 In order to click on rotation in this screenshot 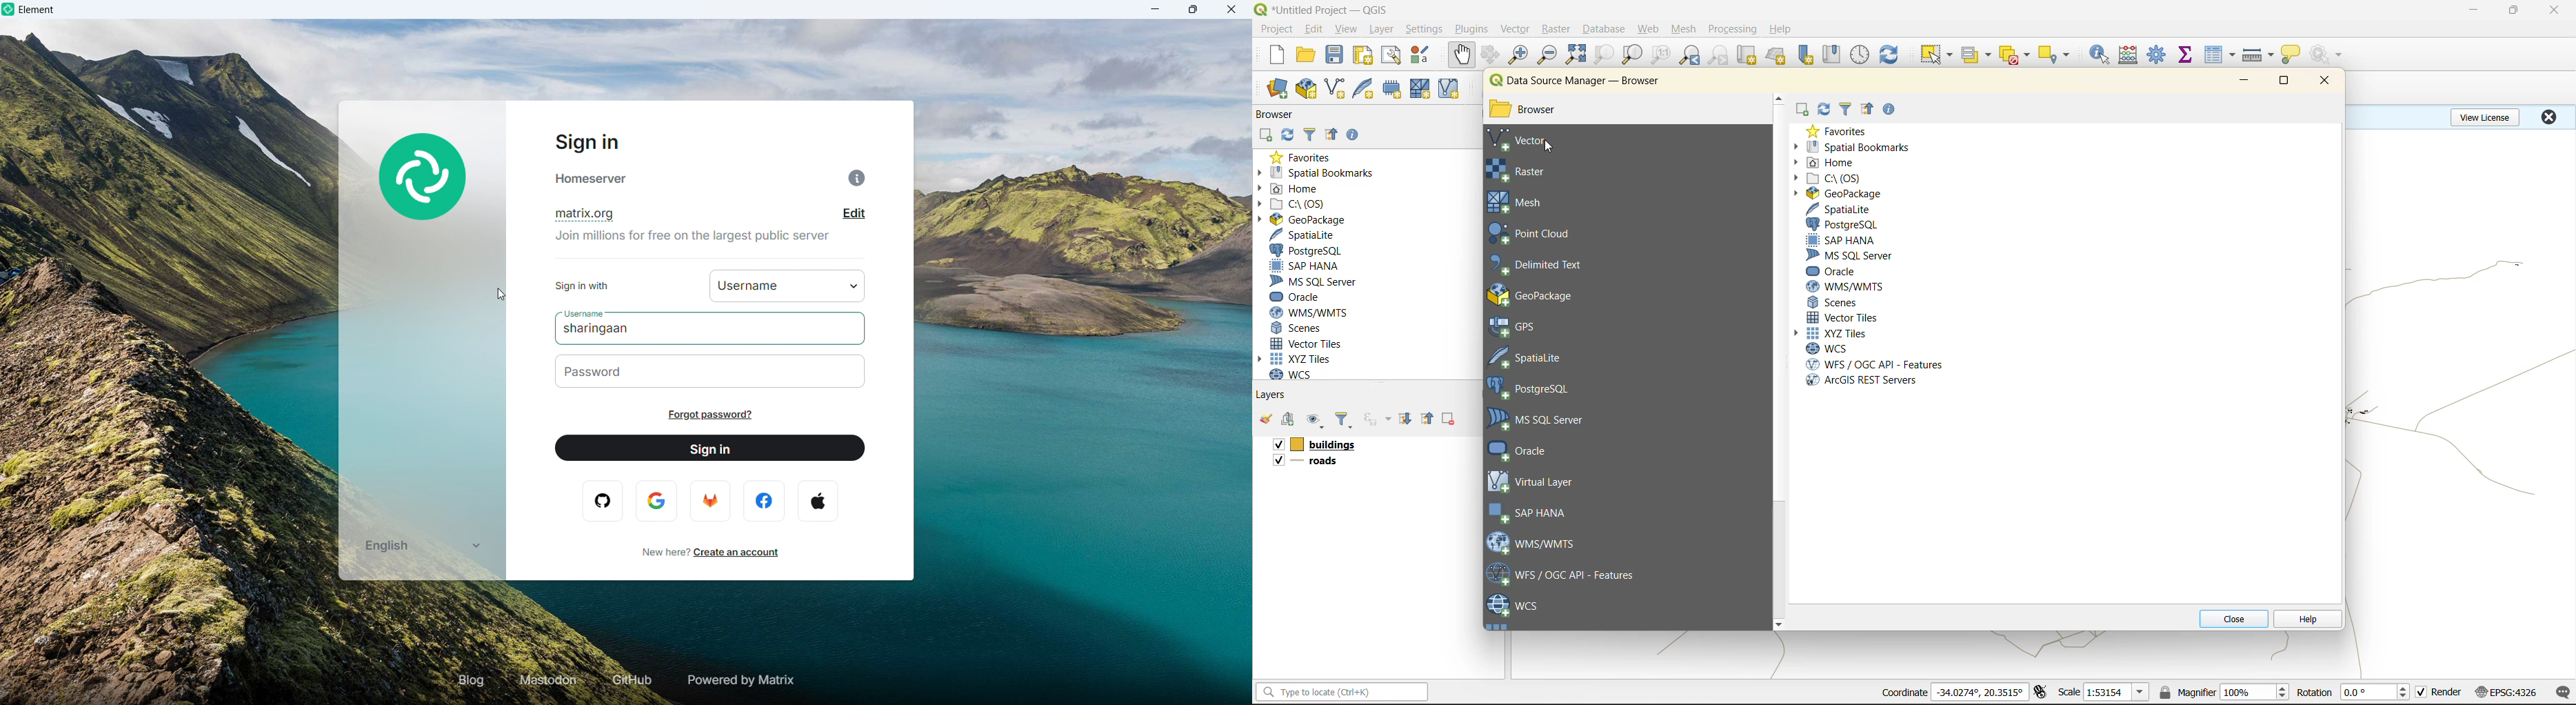, I will do `click(2377, 693)`.